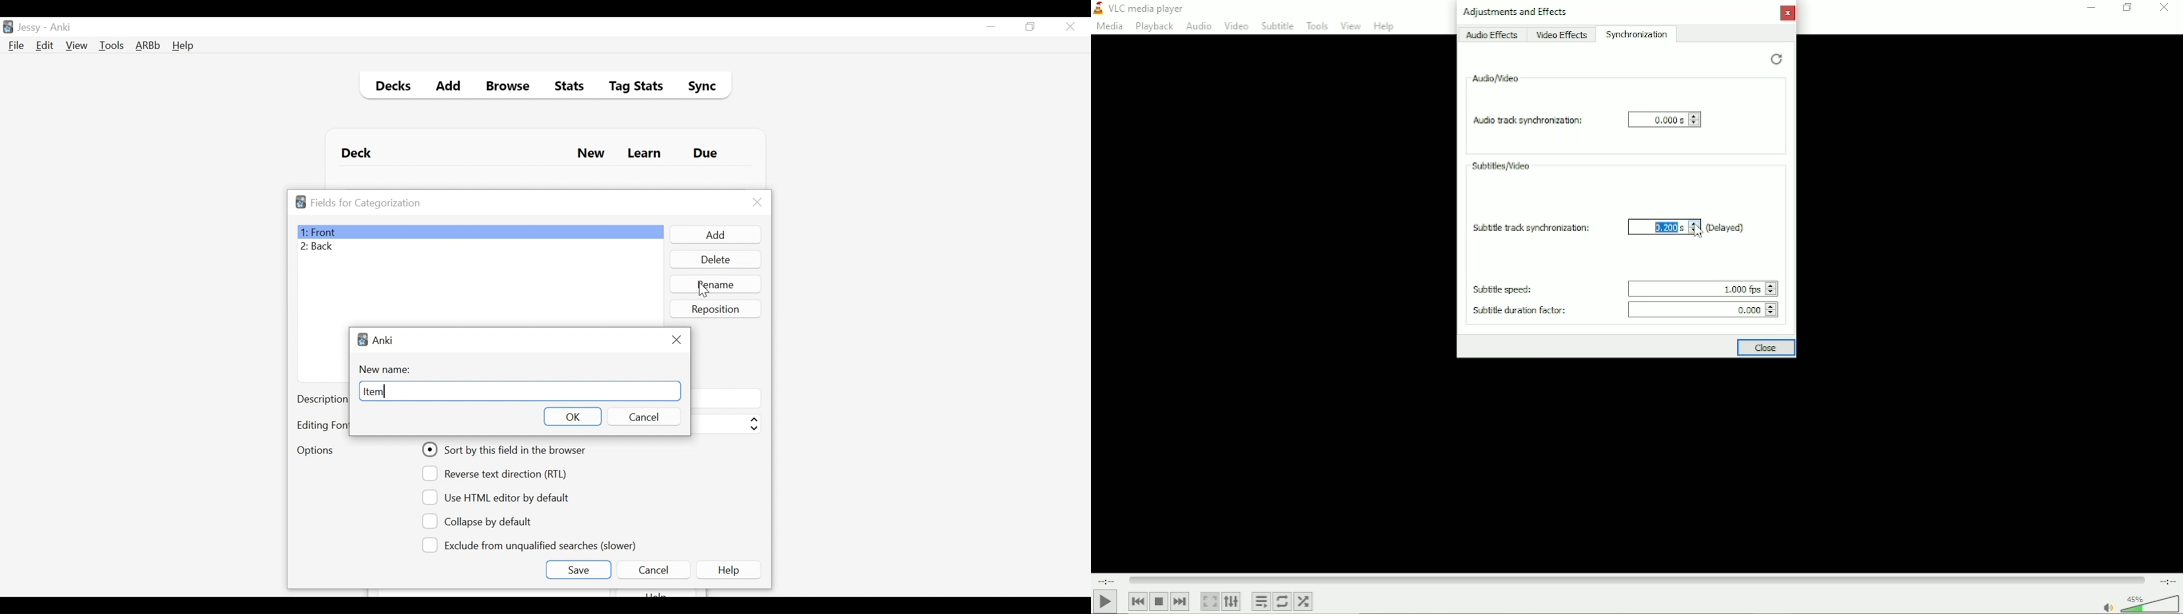  I want to click on Save, so click(578, 570).